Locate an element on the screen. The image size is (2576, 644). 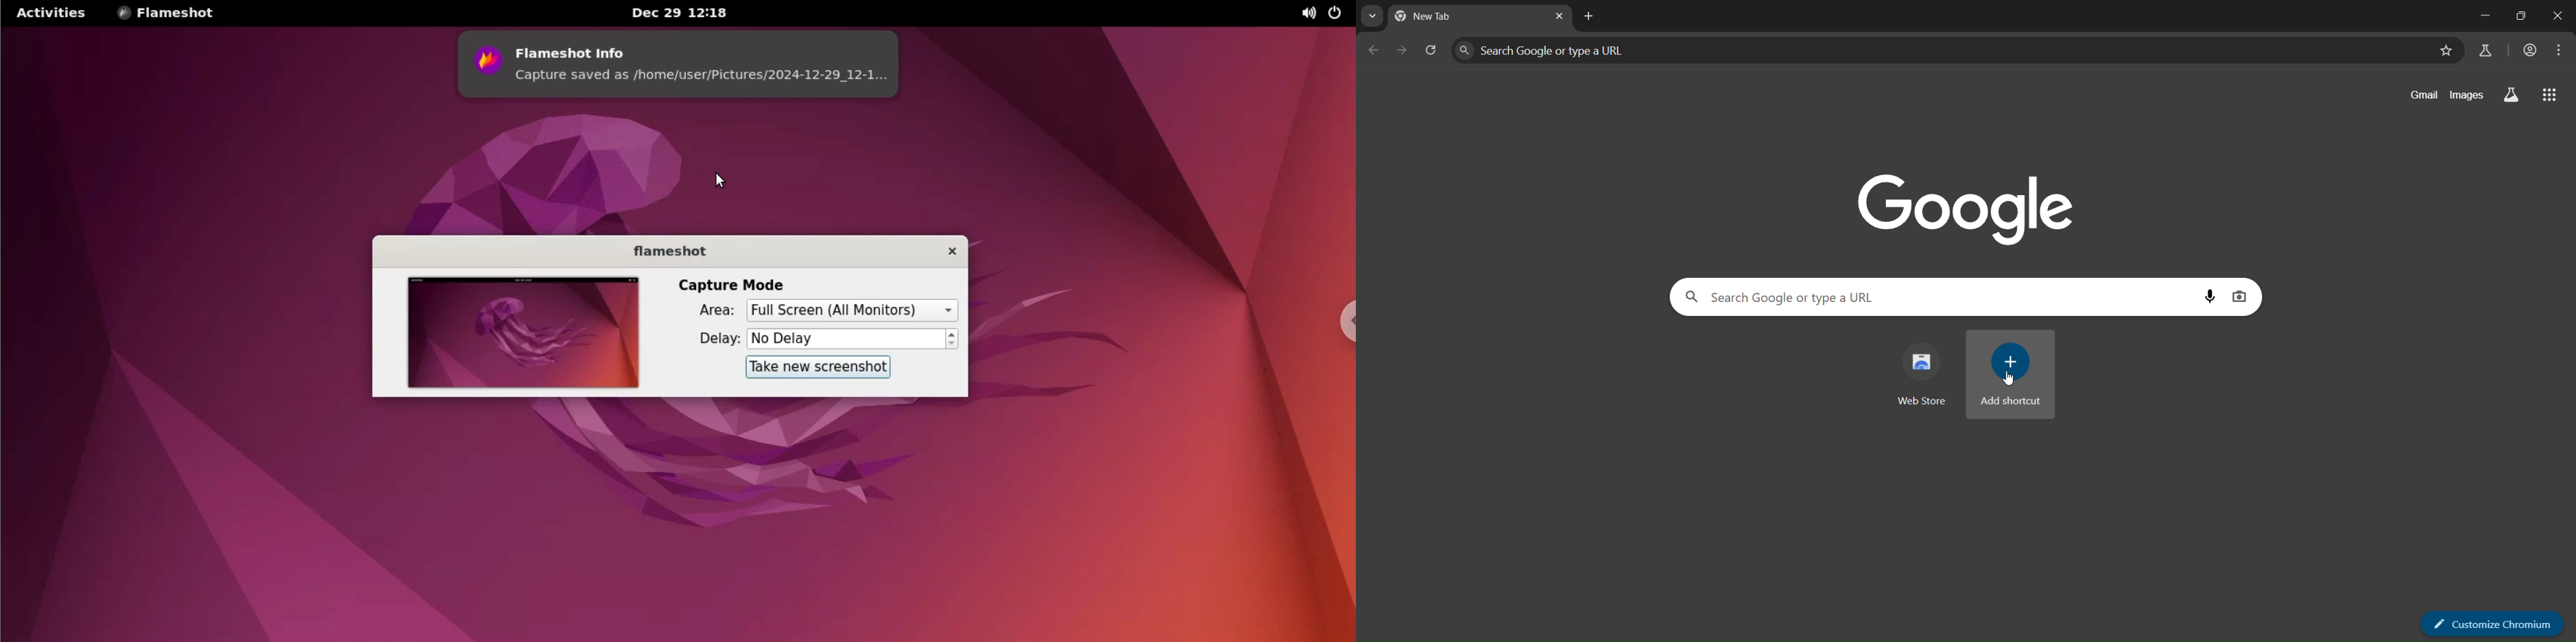
current page is located at coordinates (1445, 18).